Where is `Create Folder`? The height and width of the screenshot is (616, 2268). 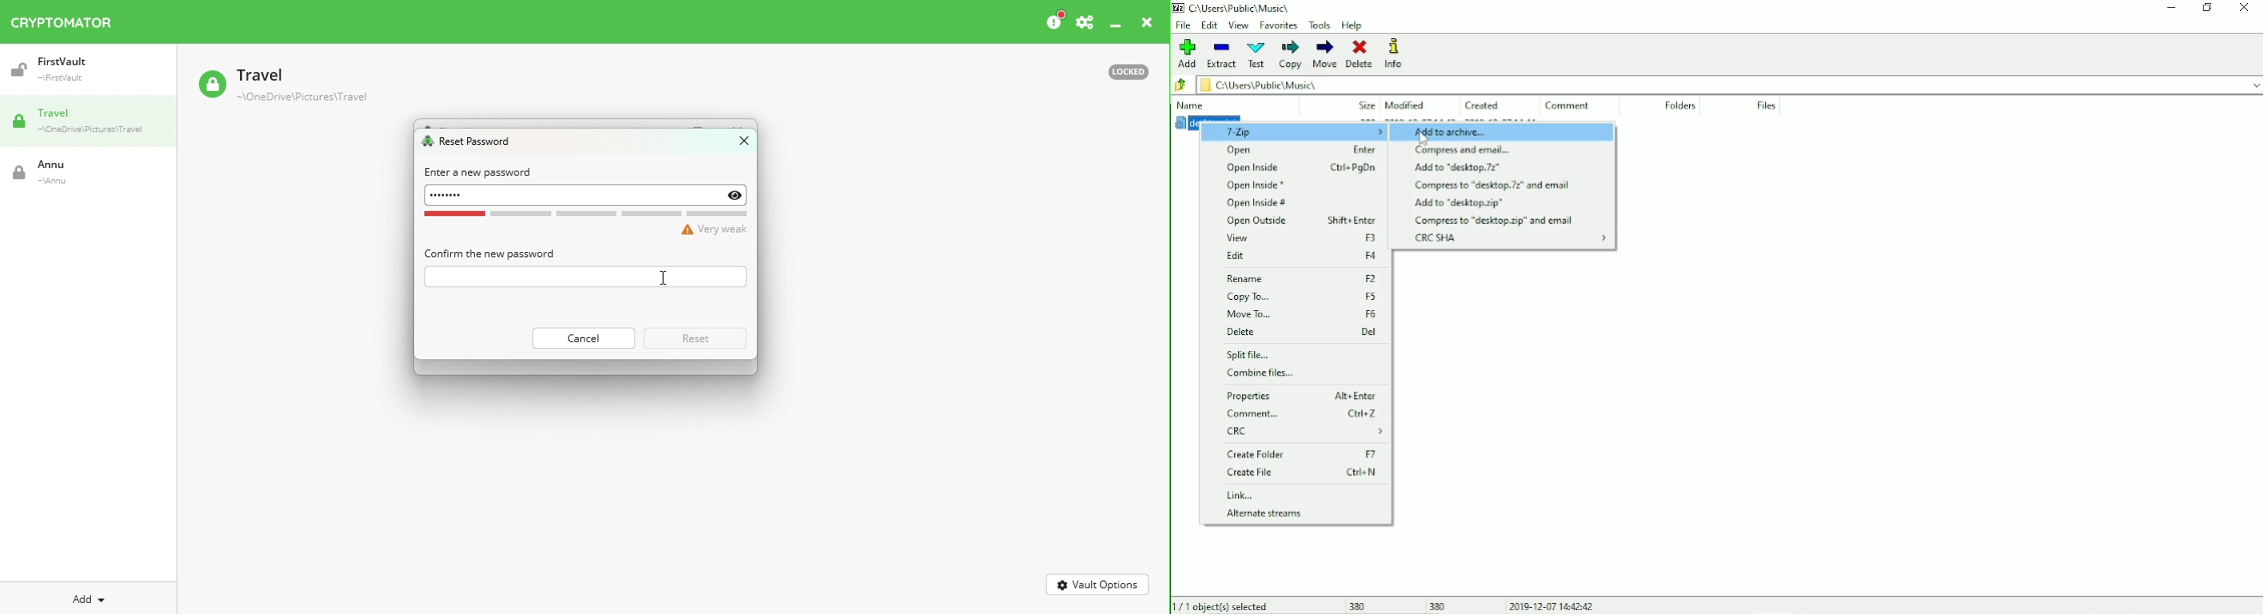
Create Folder is located at coordinates (1302, 454).